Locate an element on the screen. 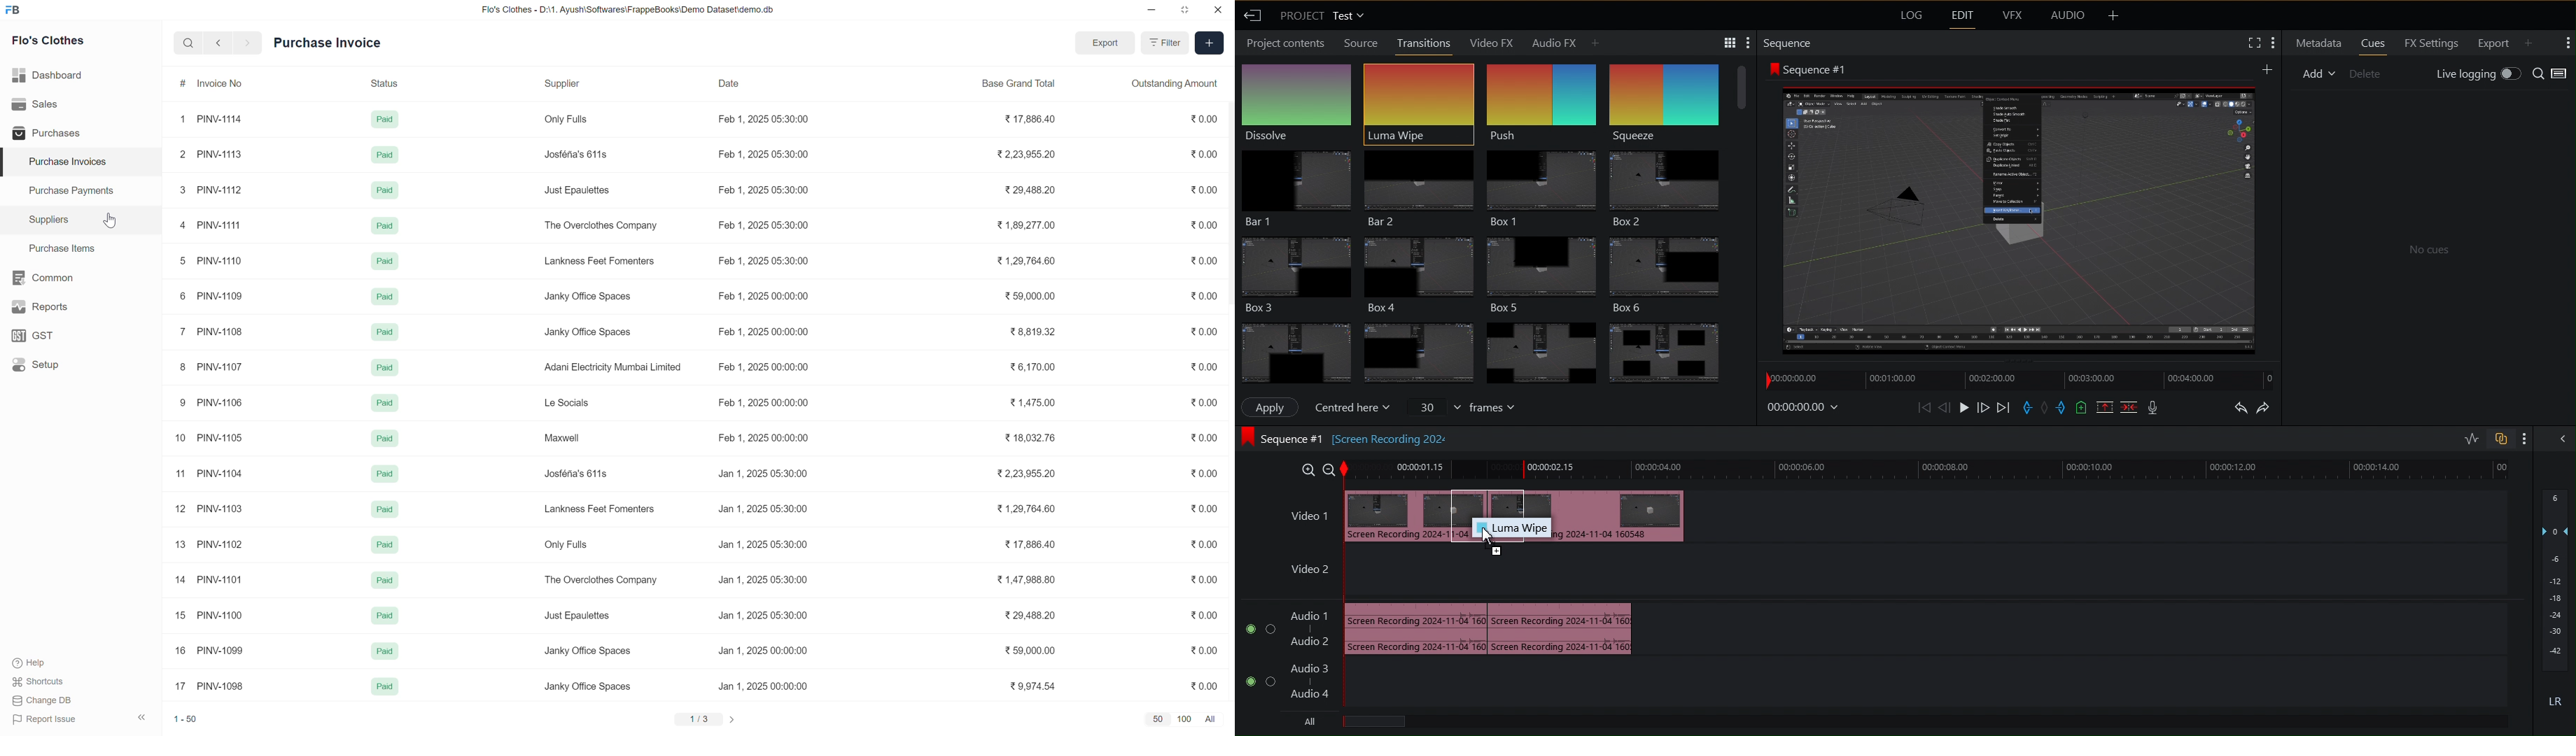 This screenshot has width=2576, height=756. Change dimension is located at coordinates (1186, 10).